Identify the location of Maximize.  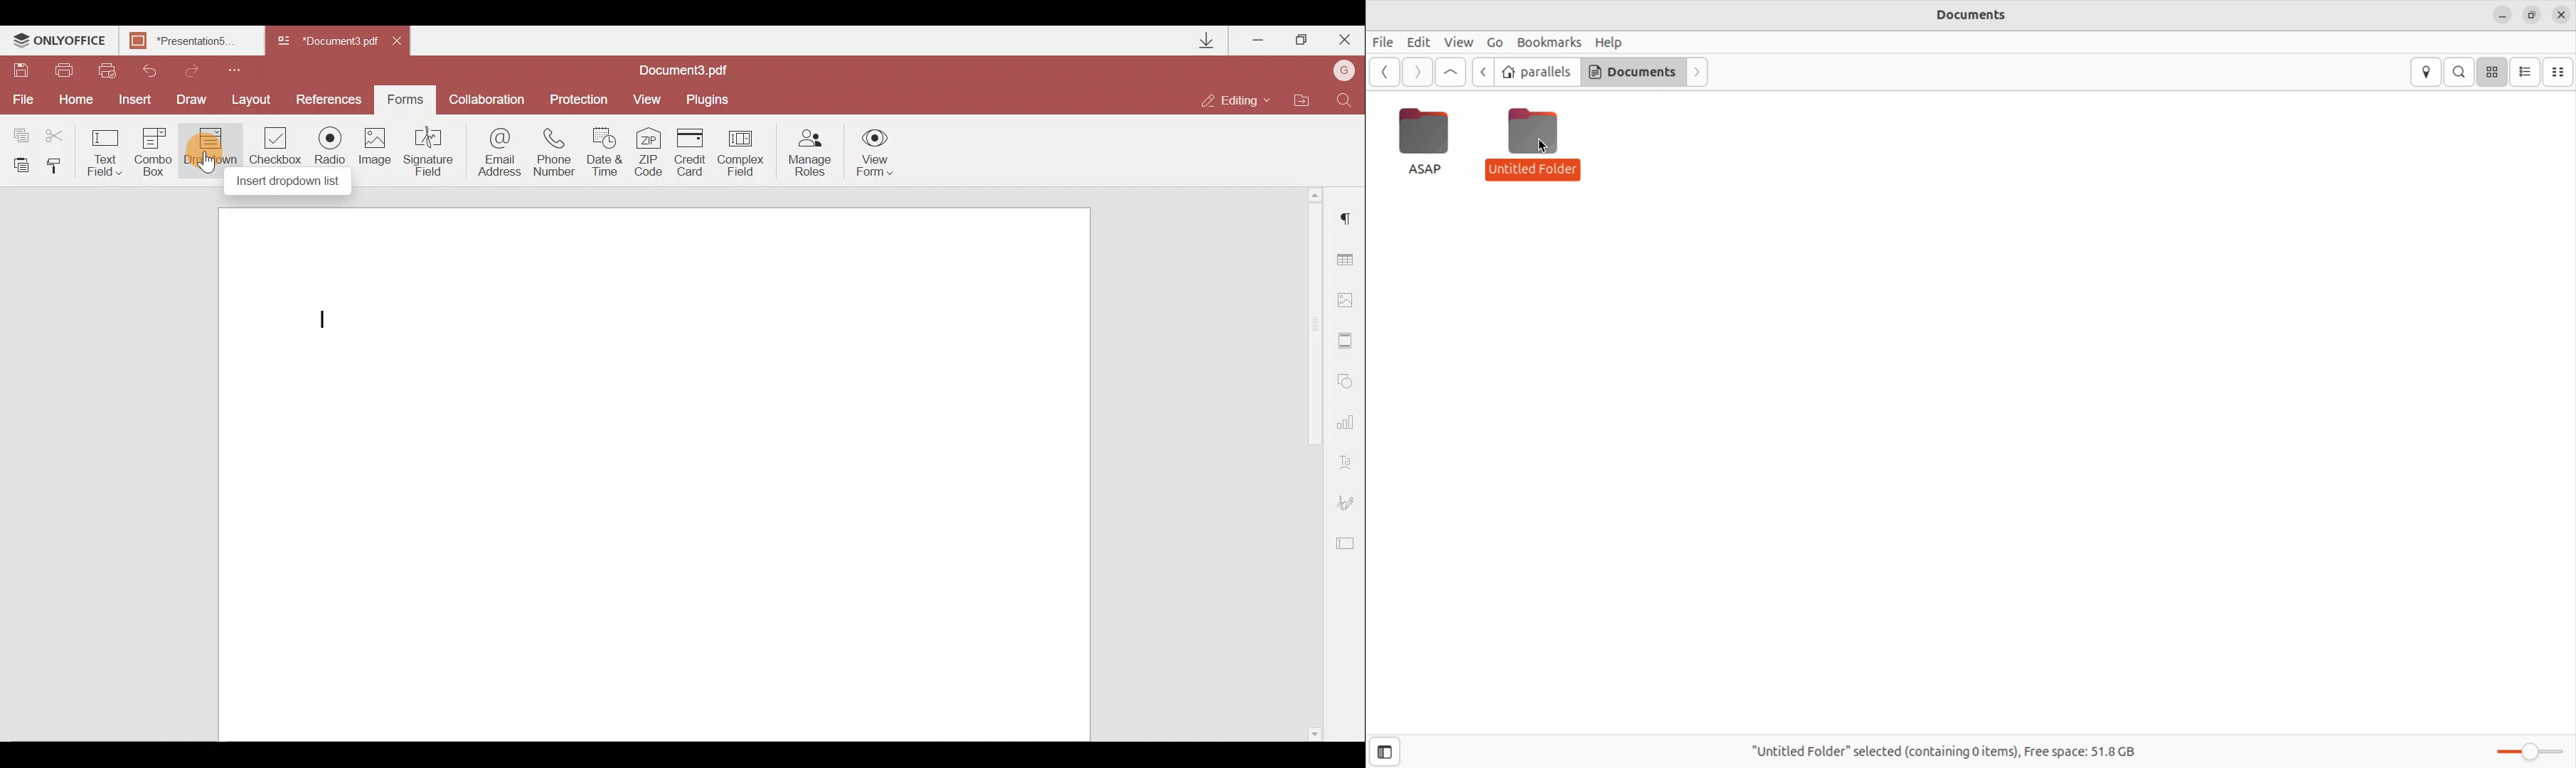
(1301, 42).